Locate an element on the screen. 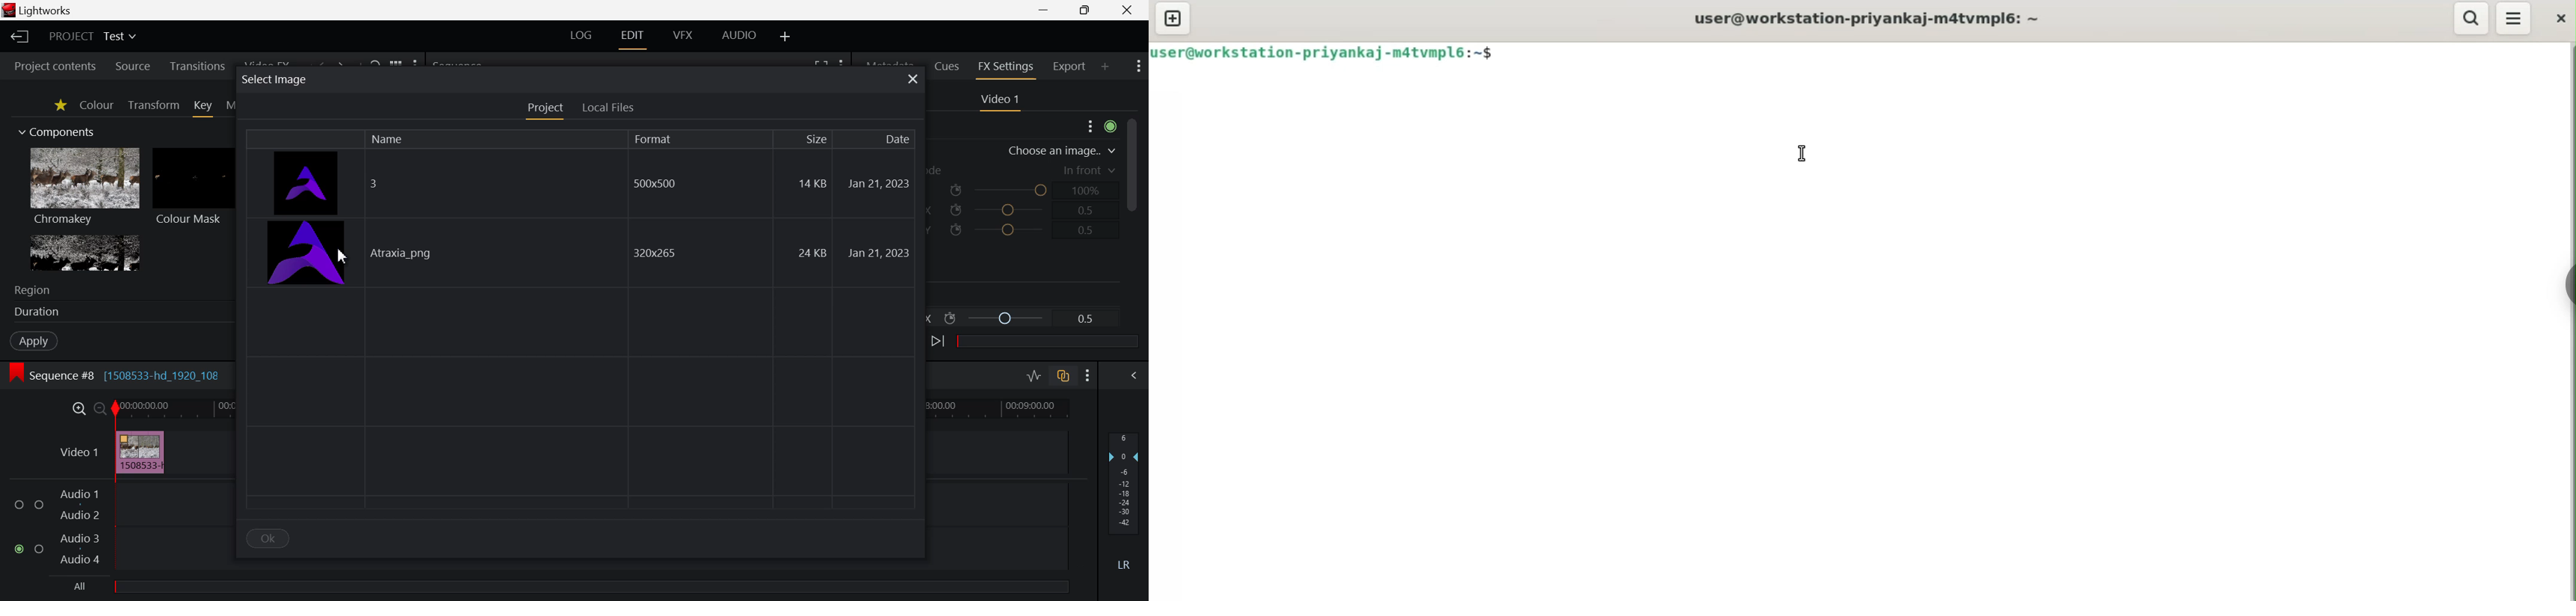 This screenshot has width=2576, height=616. Position X is located at coordinates (1005, 317).